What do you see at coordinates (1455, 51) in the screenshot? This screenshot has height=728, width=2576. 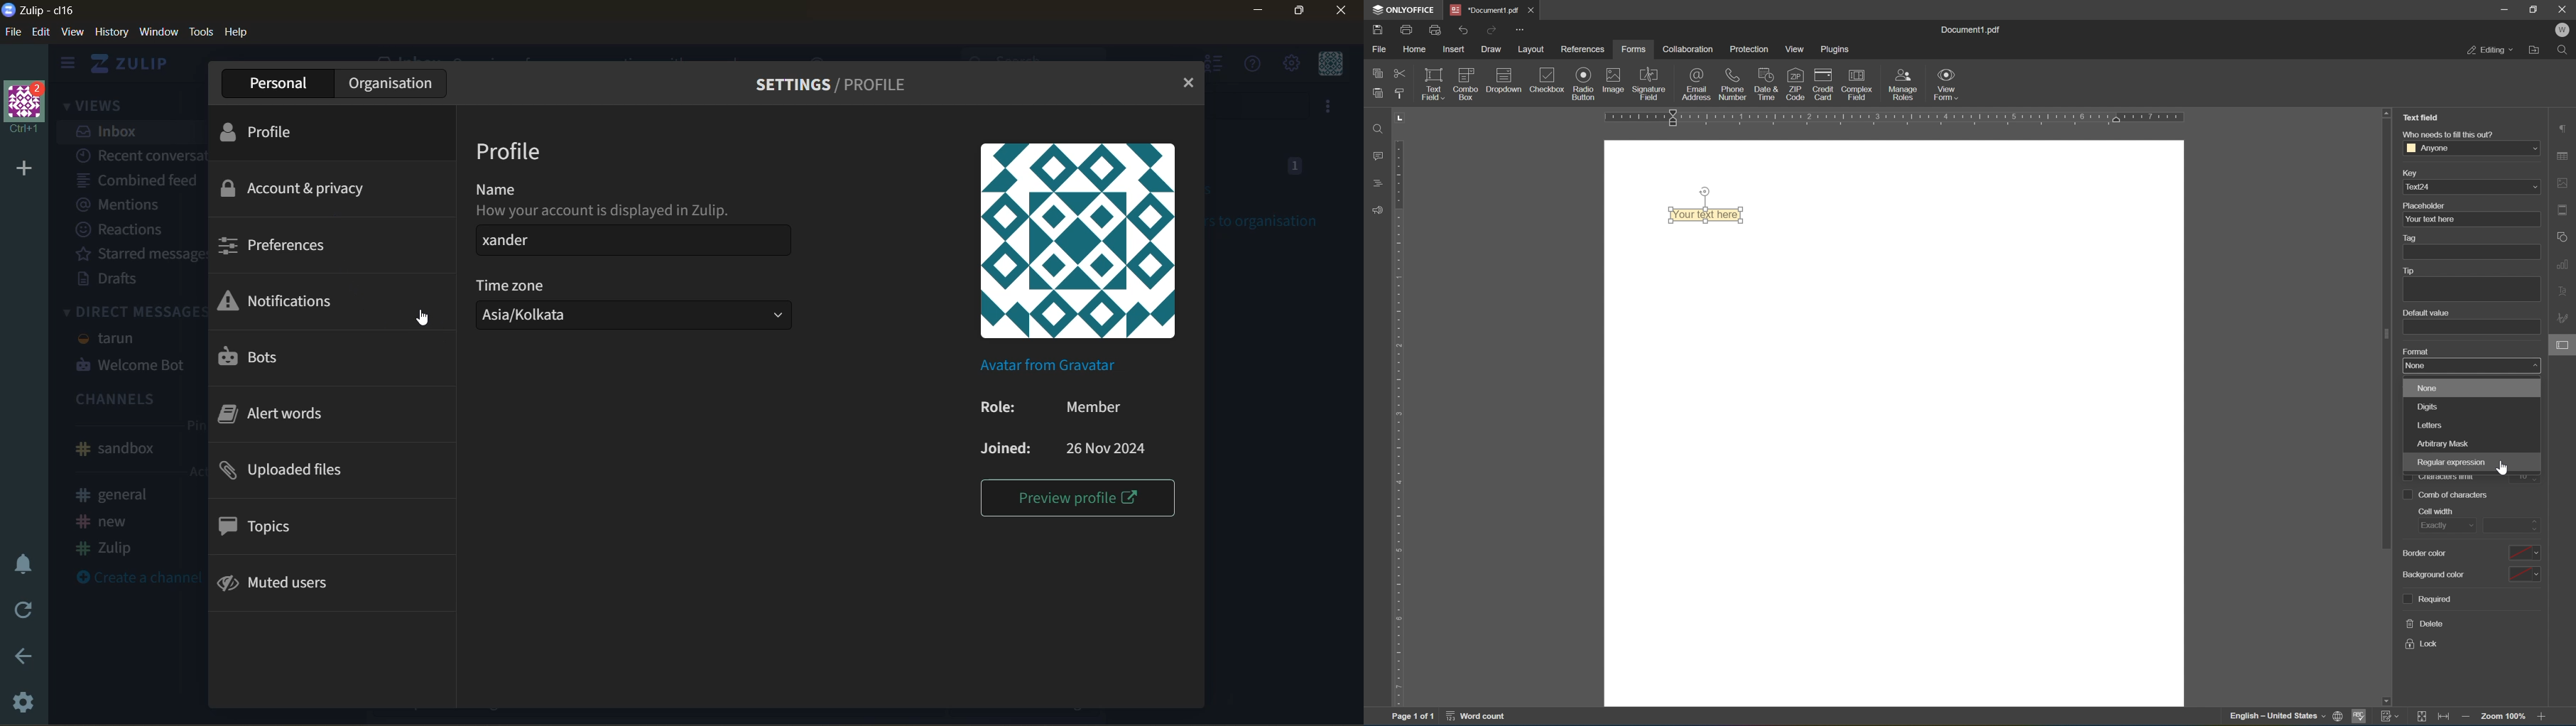 I see `insert` at bounding box center [1455, 51].